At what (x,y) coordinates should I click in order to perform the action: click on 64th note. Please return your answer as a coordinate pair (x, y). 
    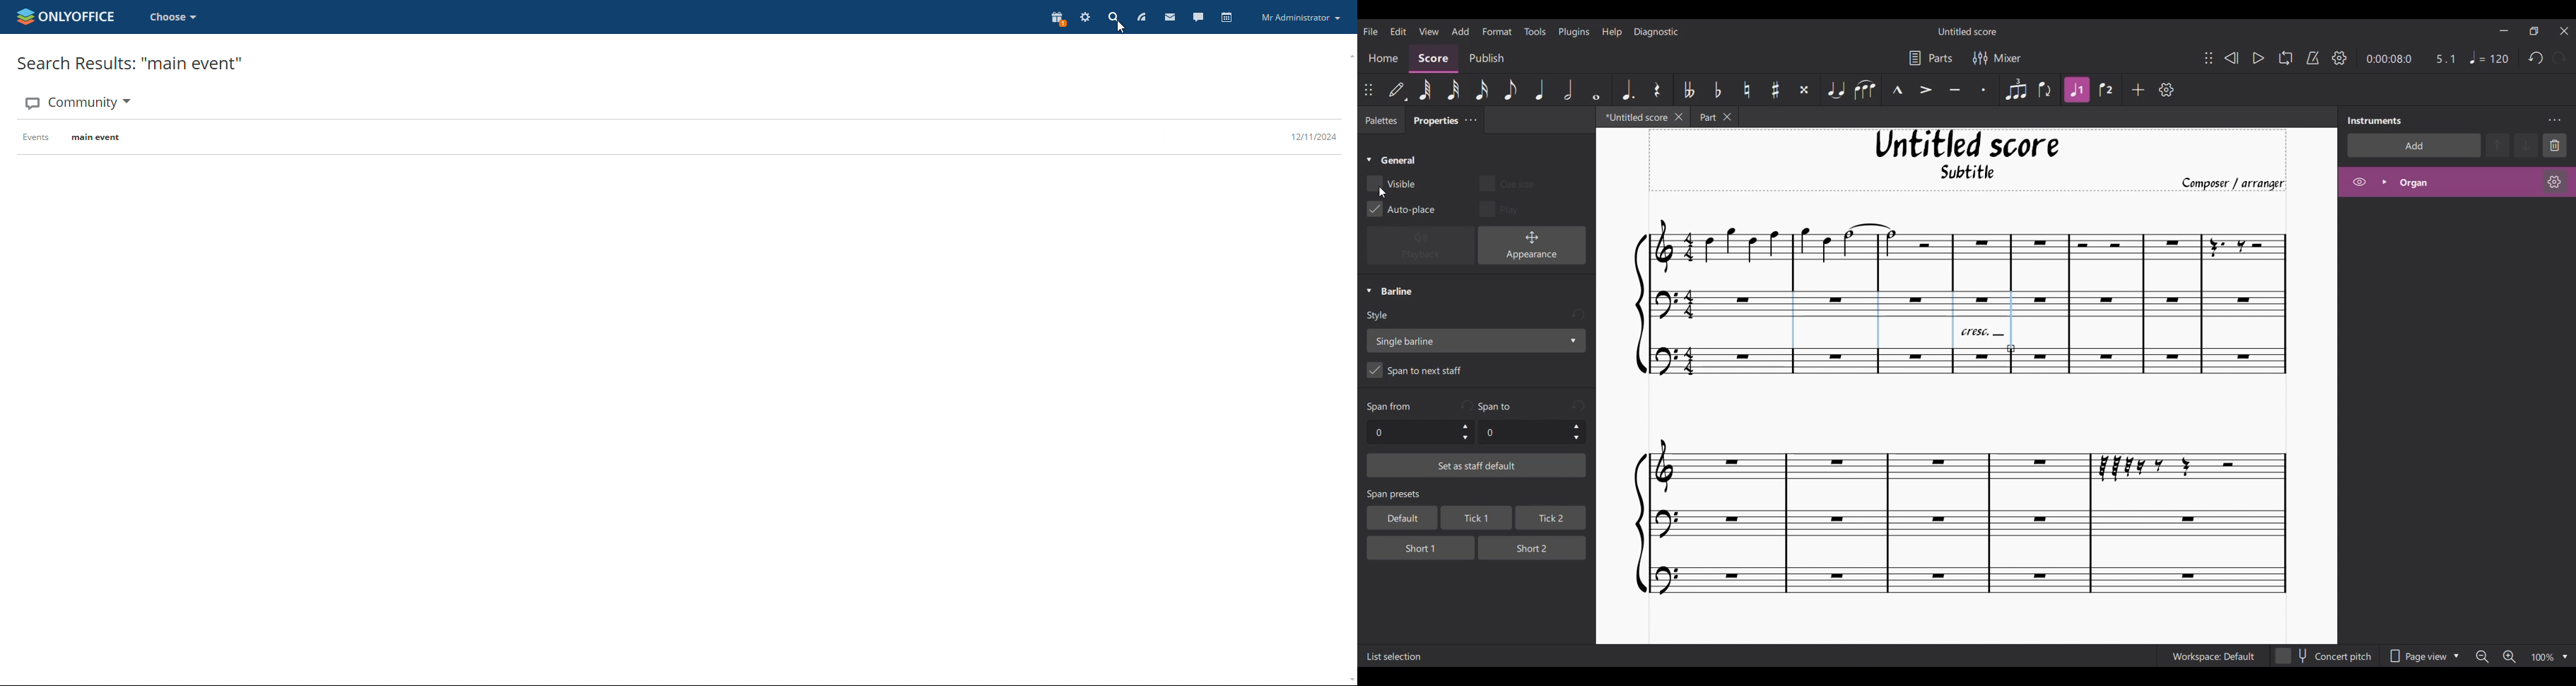
    Looking at the image, I should click on (1425, 91).